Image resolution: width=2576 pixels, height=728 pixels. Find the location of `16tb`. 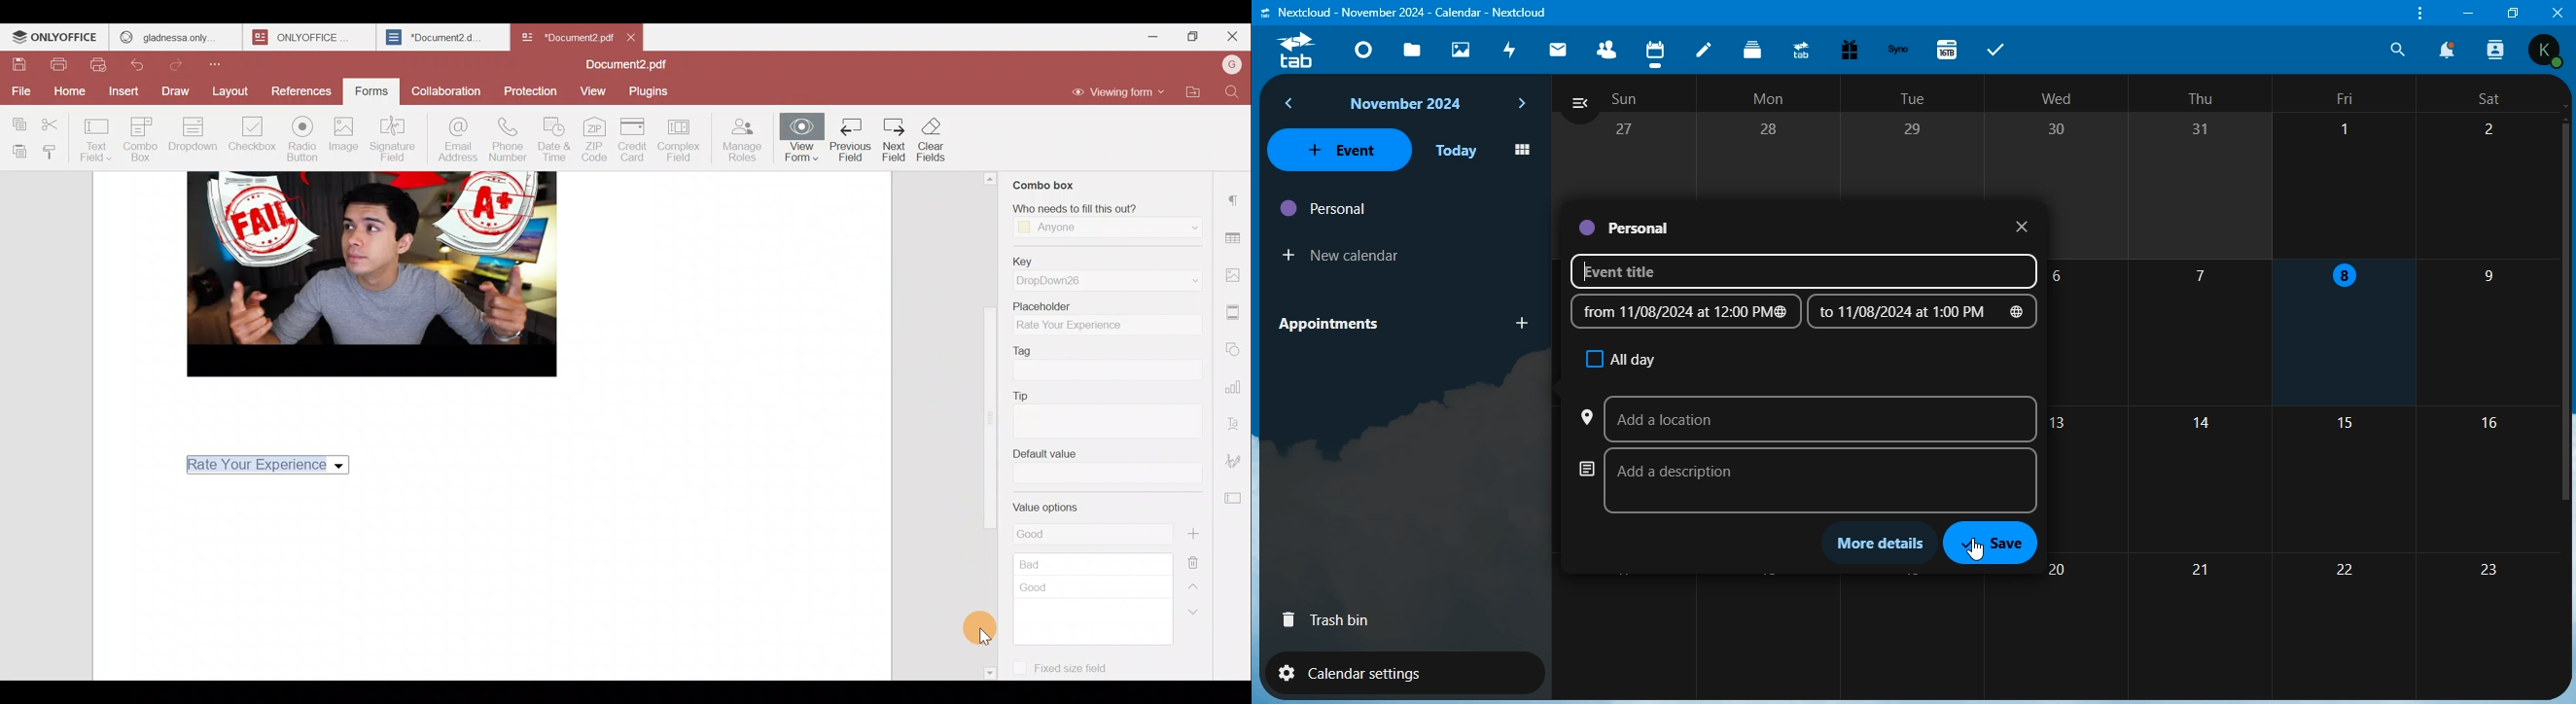

16tb is located at coordinates (1953, 47).